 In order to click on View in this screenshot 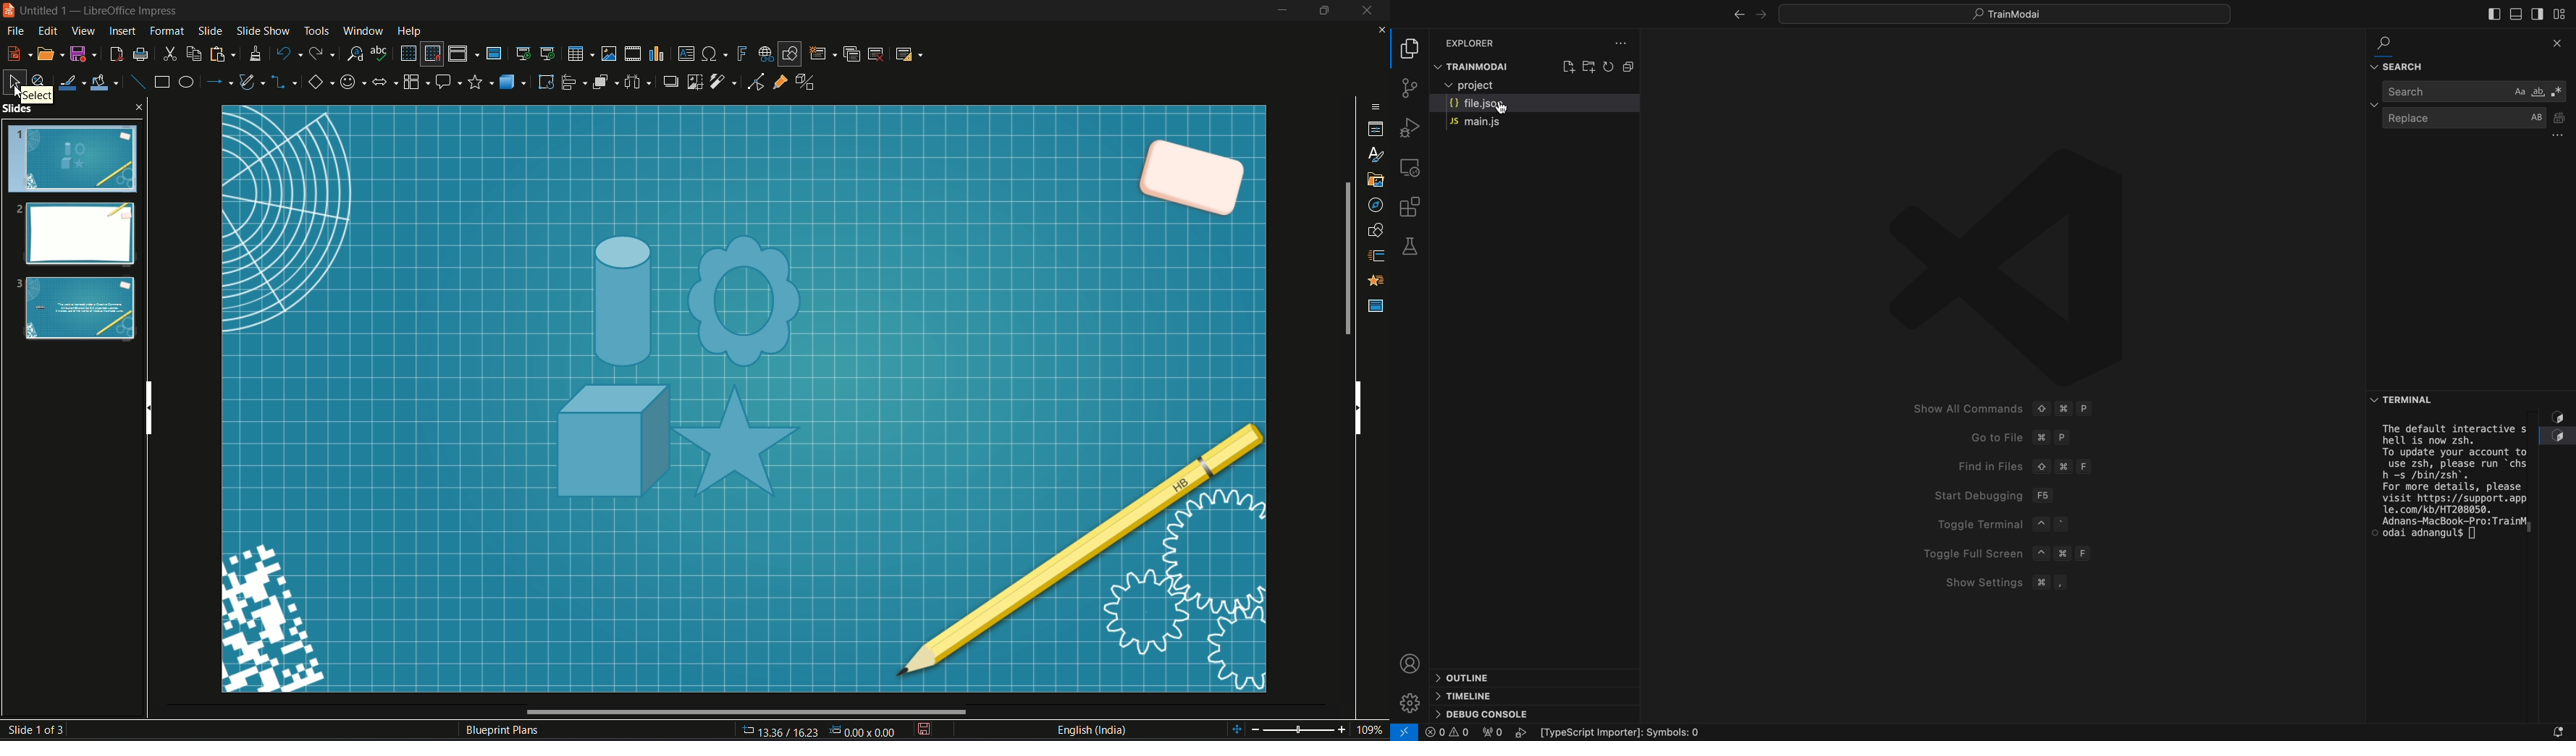, I will do `click(84, 30)`.